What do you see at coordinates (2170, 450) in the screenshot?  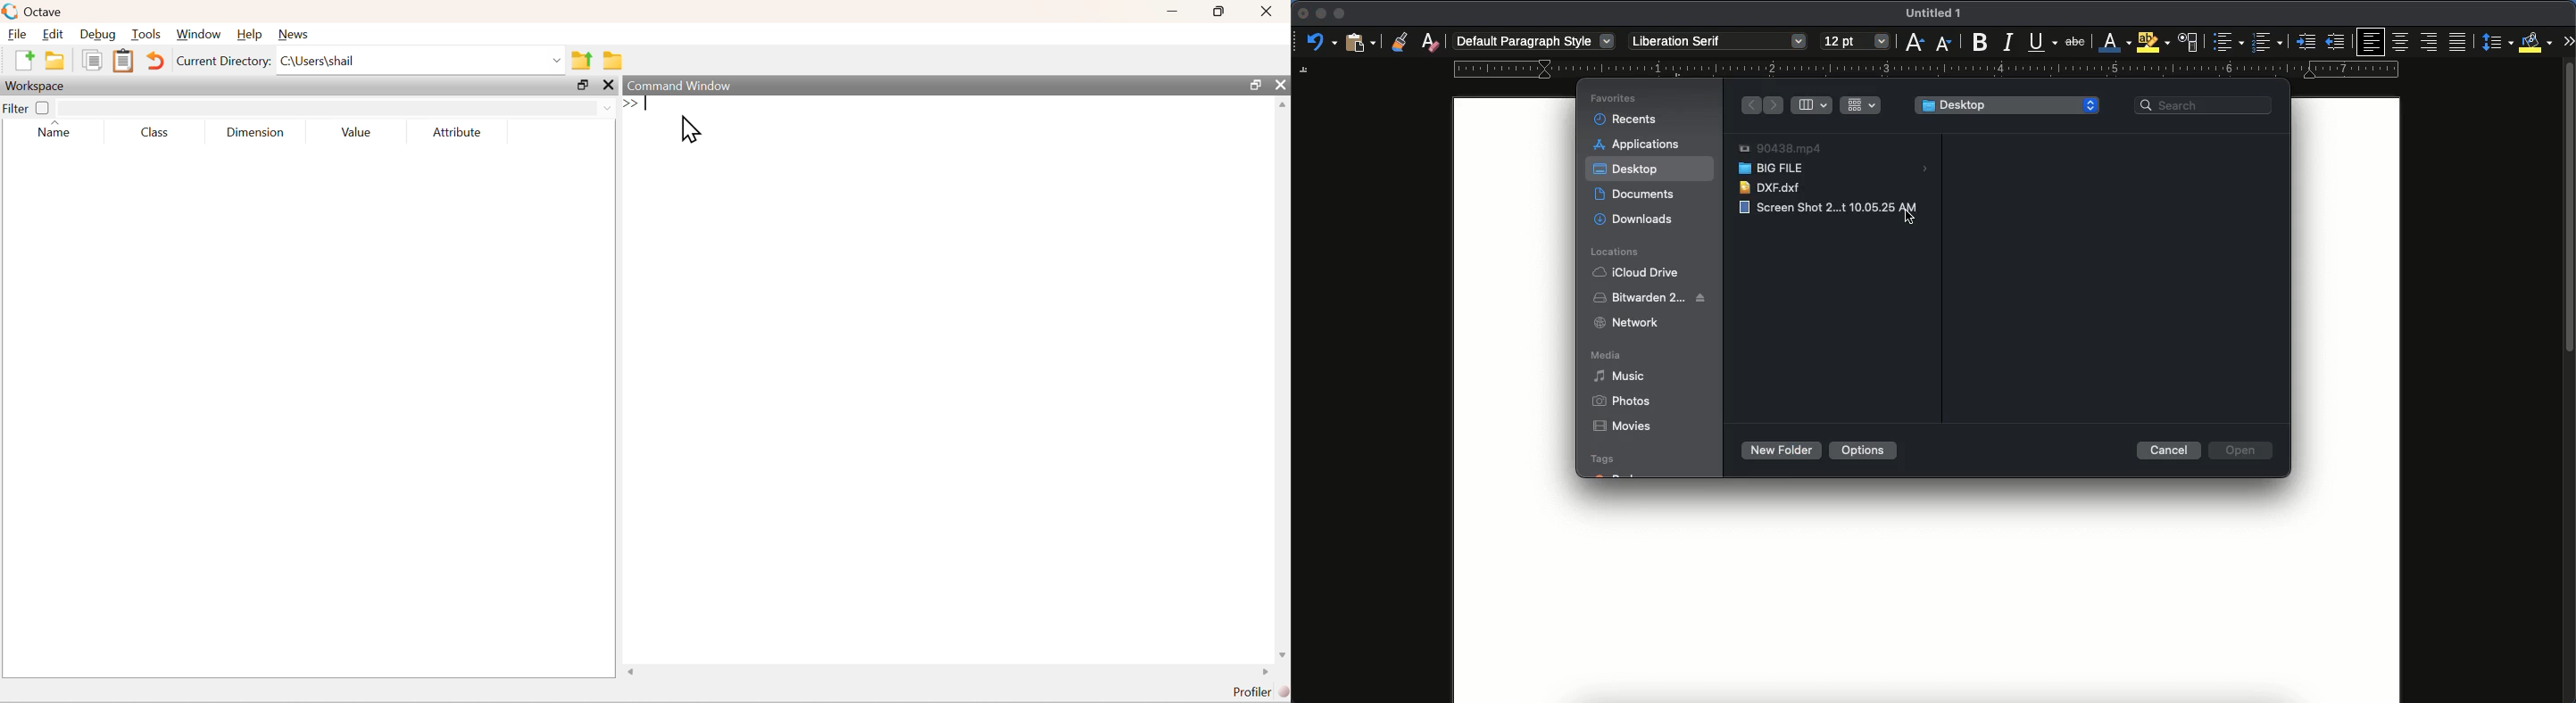 I see `cancel` at bounding box center [2170, 450].